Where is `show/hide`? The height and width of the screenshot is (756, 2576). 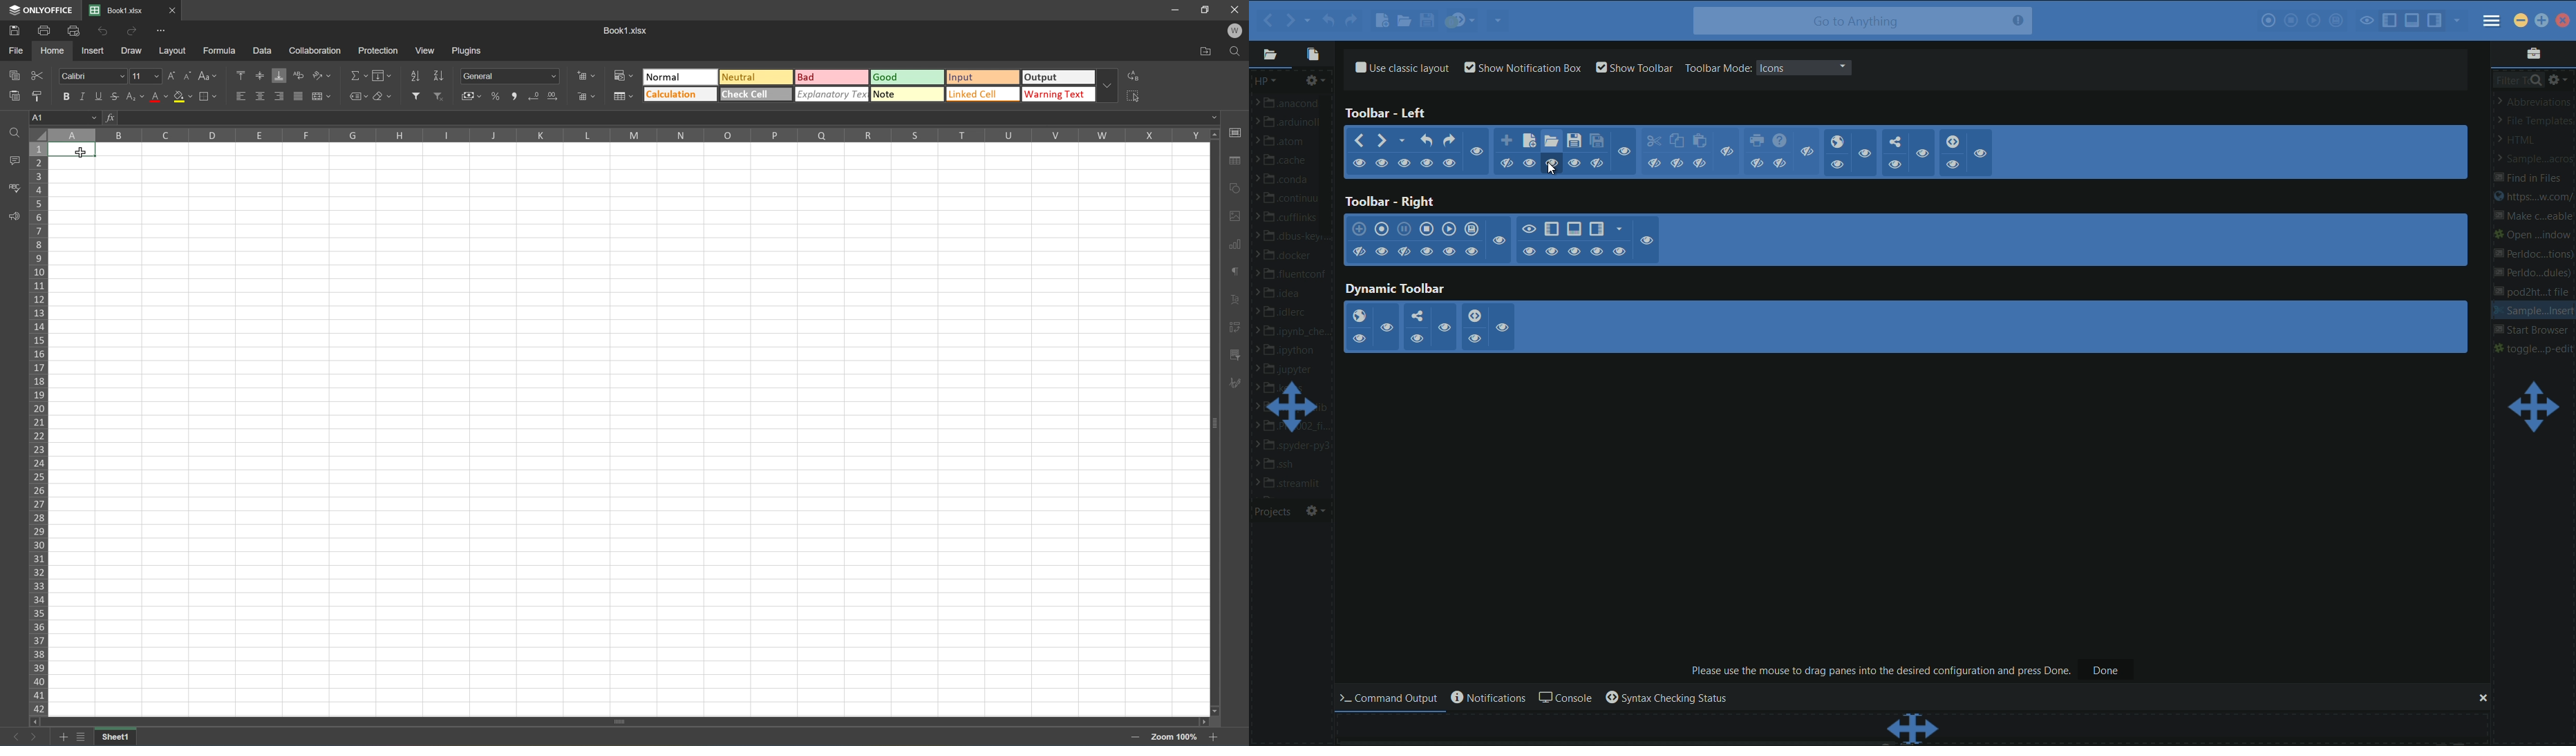 show/hide is located at coordinates (1506, 164).